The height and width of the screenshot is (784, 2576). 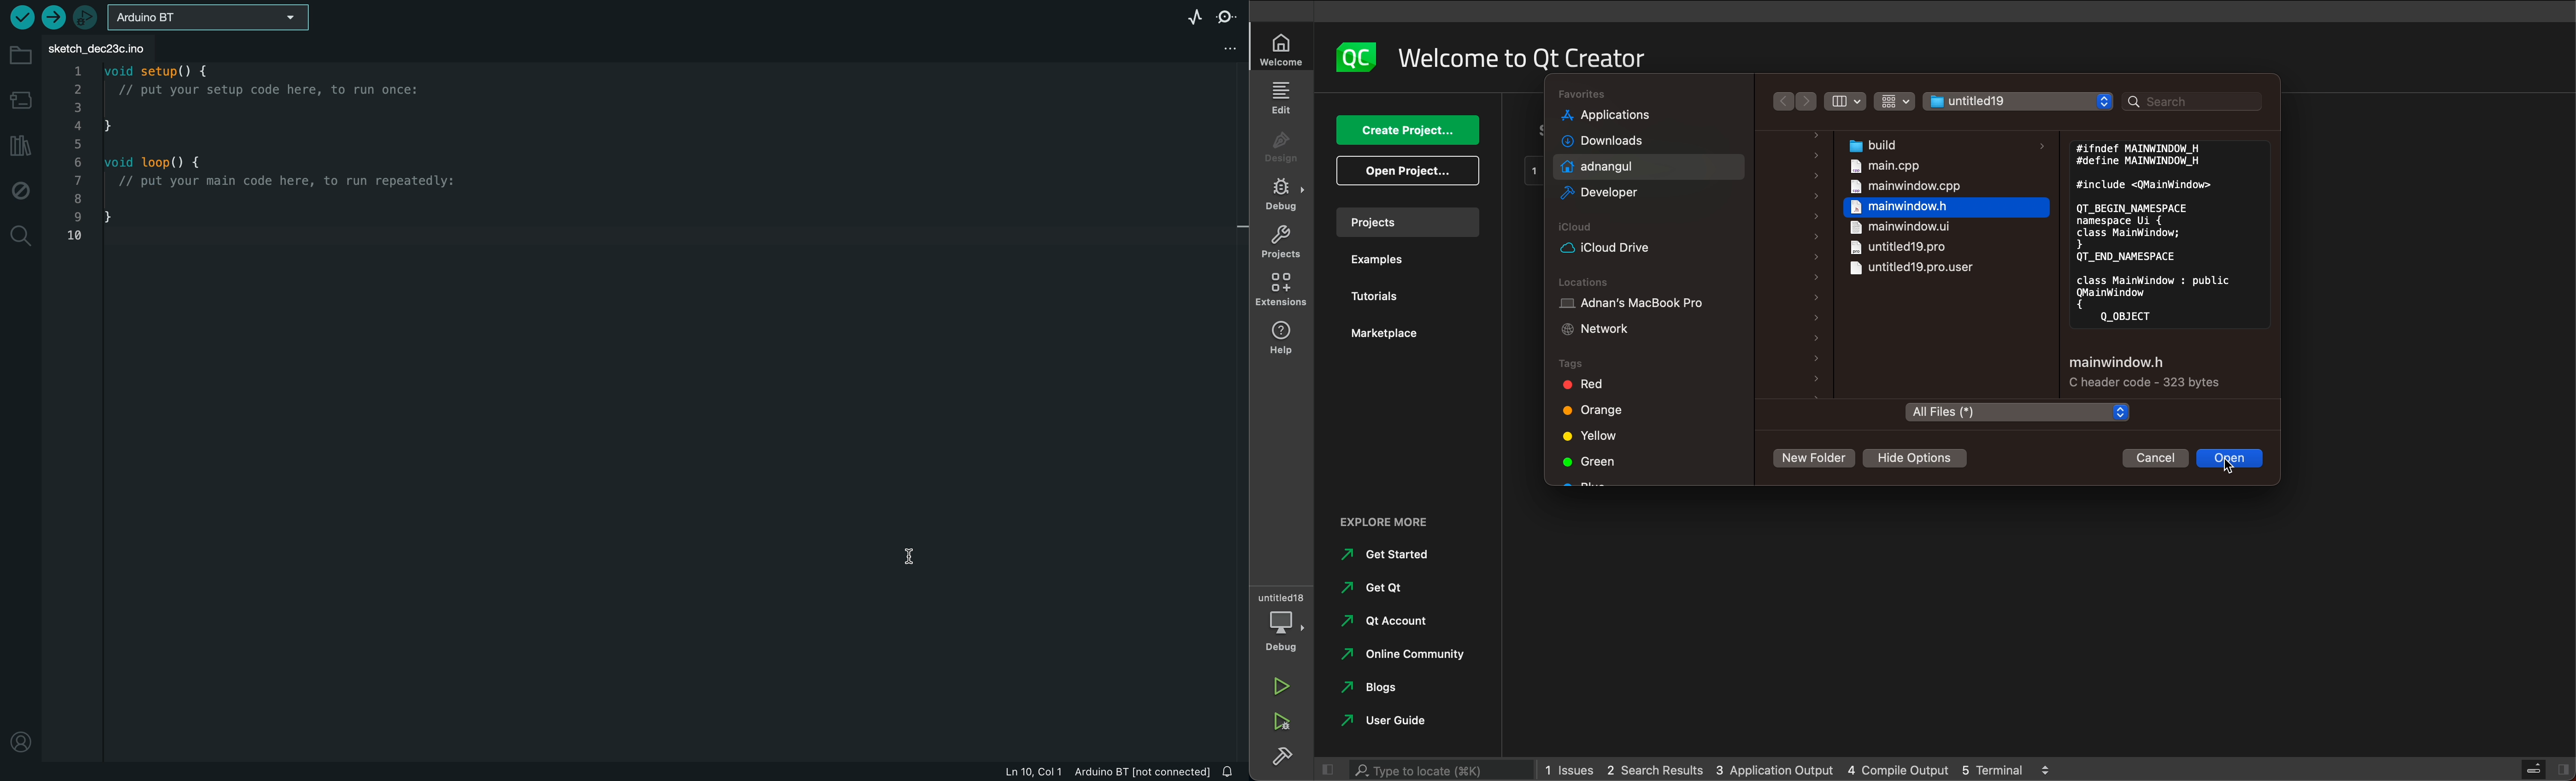 I want to click on folder type, so click(x=2016, y=414).